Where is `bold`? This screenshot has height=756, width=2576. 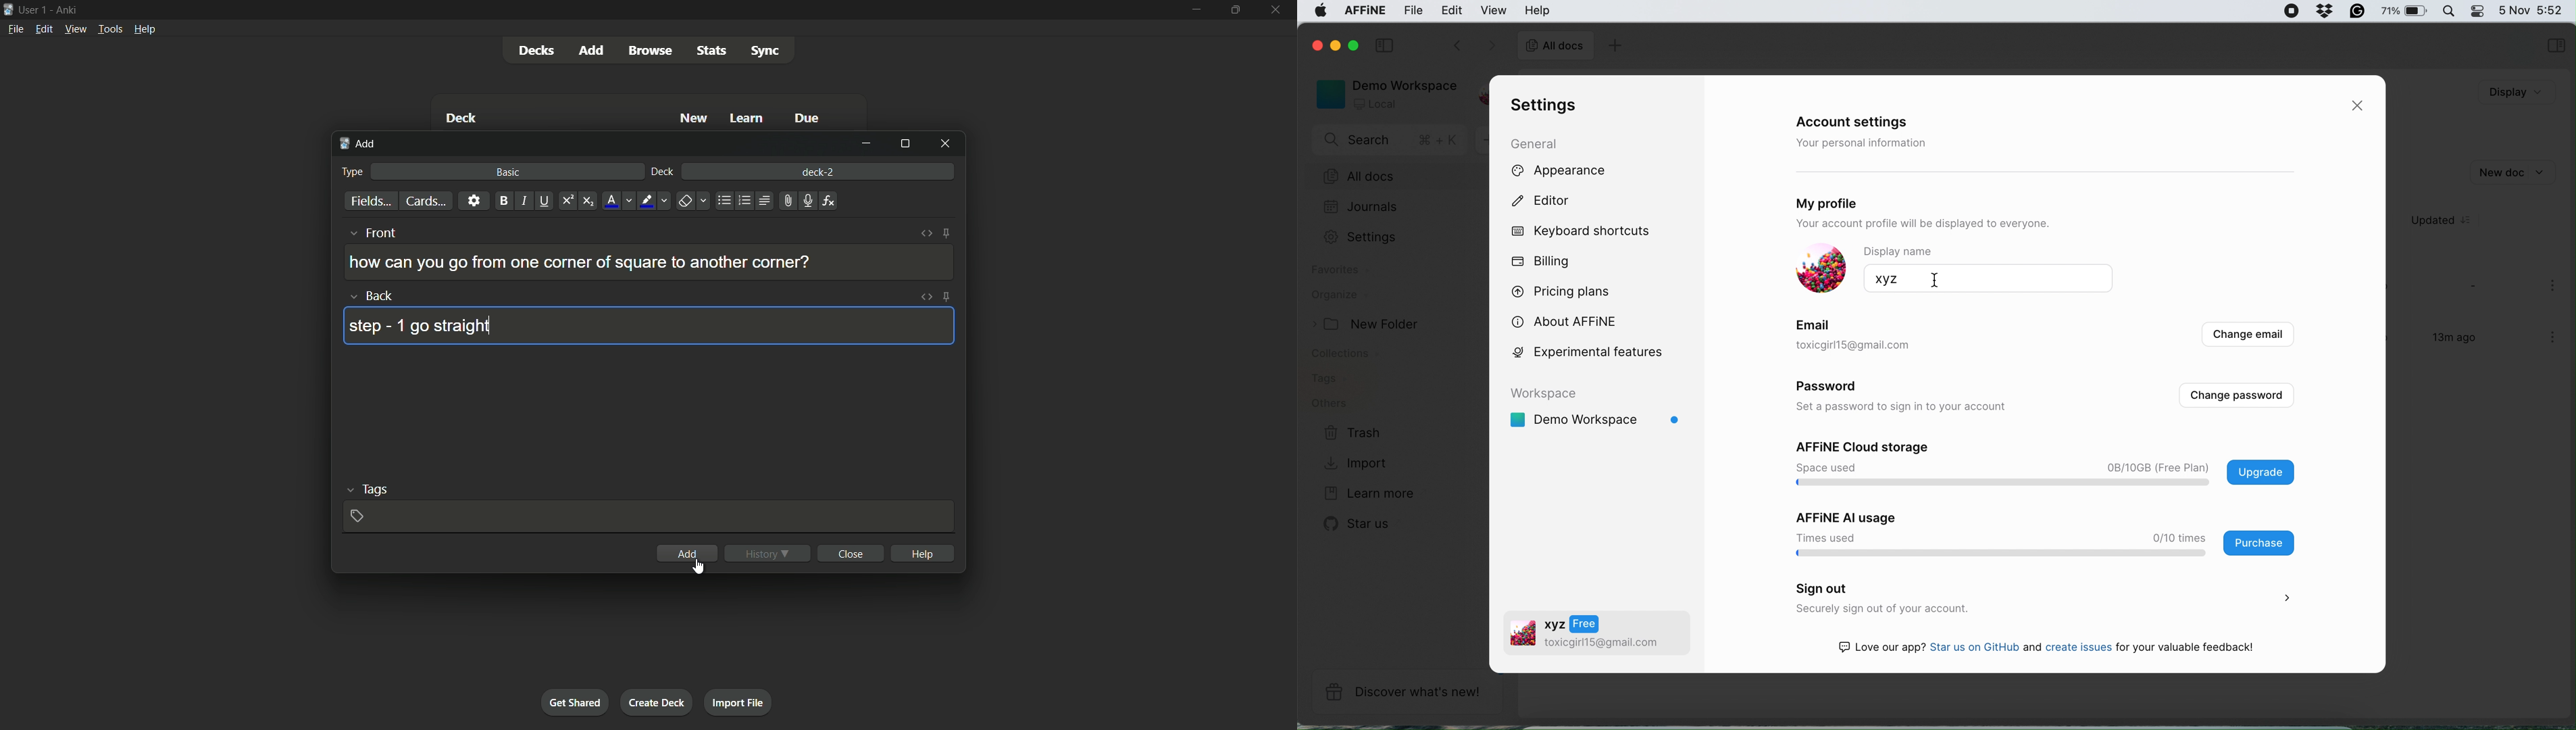 bold is located at coordinates (503, 201).